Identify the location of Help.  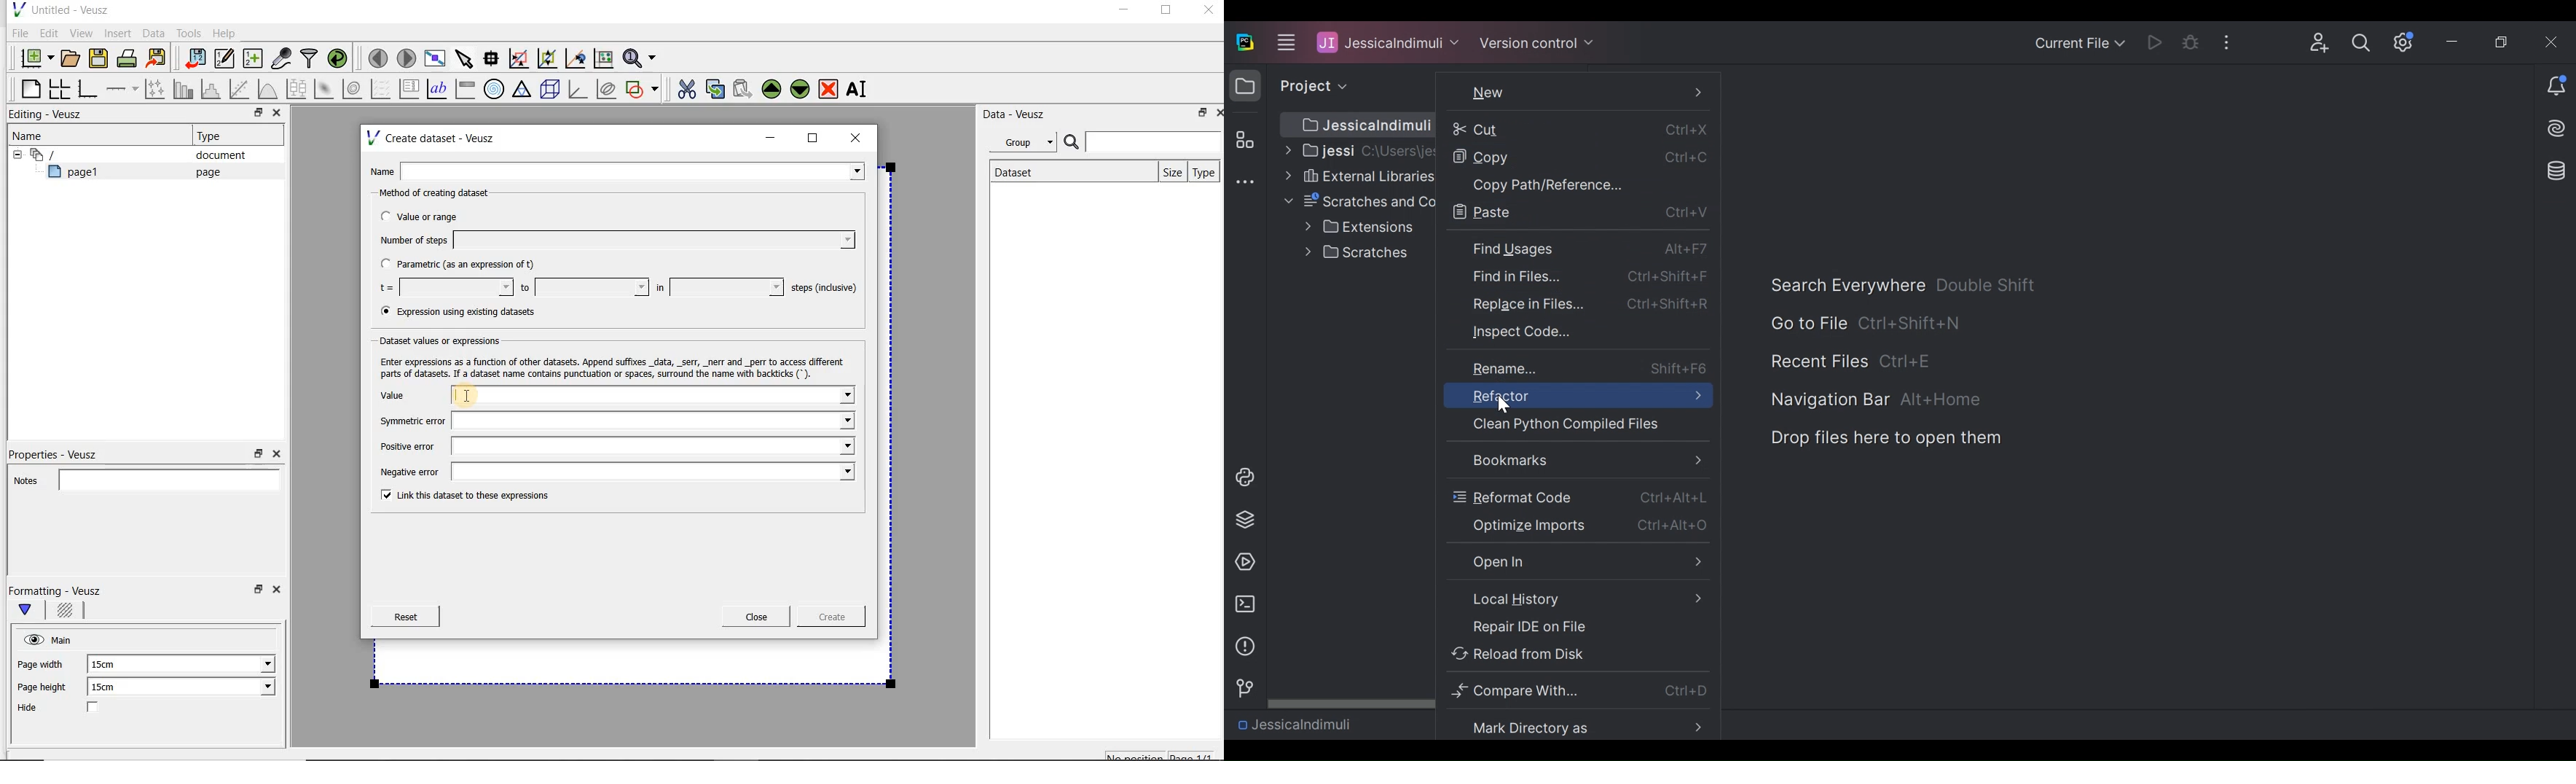
(226, 33).